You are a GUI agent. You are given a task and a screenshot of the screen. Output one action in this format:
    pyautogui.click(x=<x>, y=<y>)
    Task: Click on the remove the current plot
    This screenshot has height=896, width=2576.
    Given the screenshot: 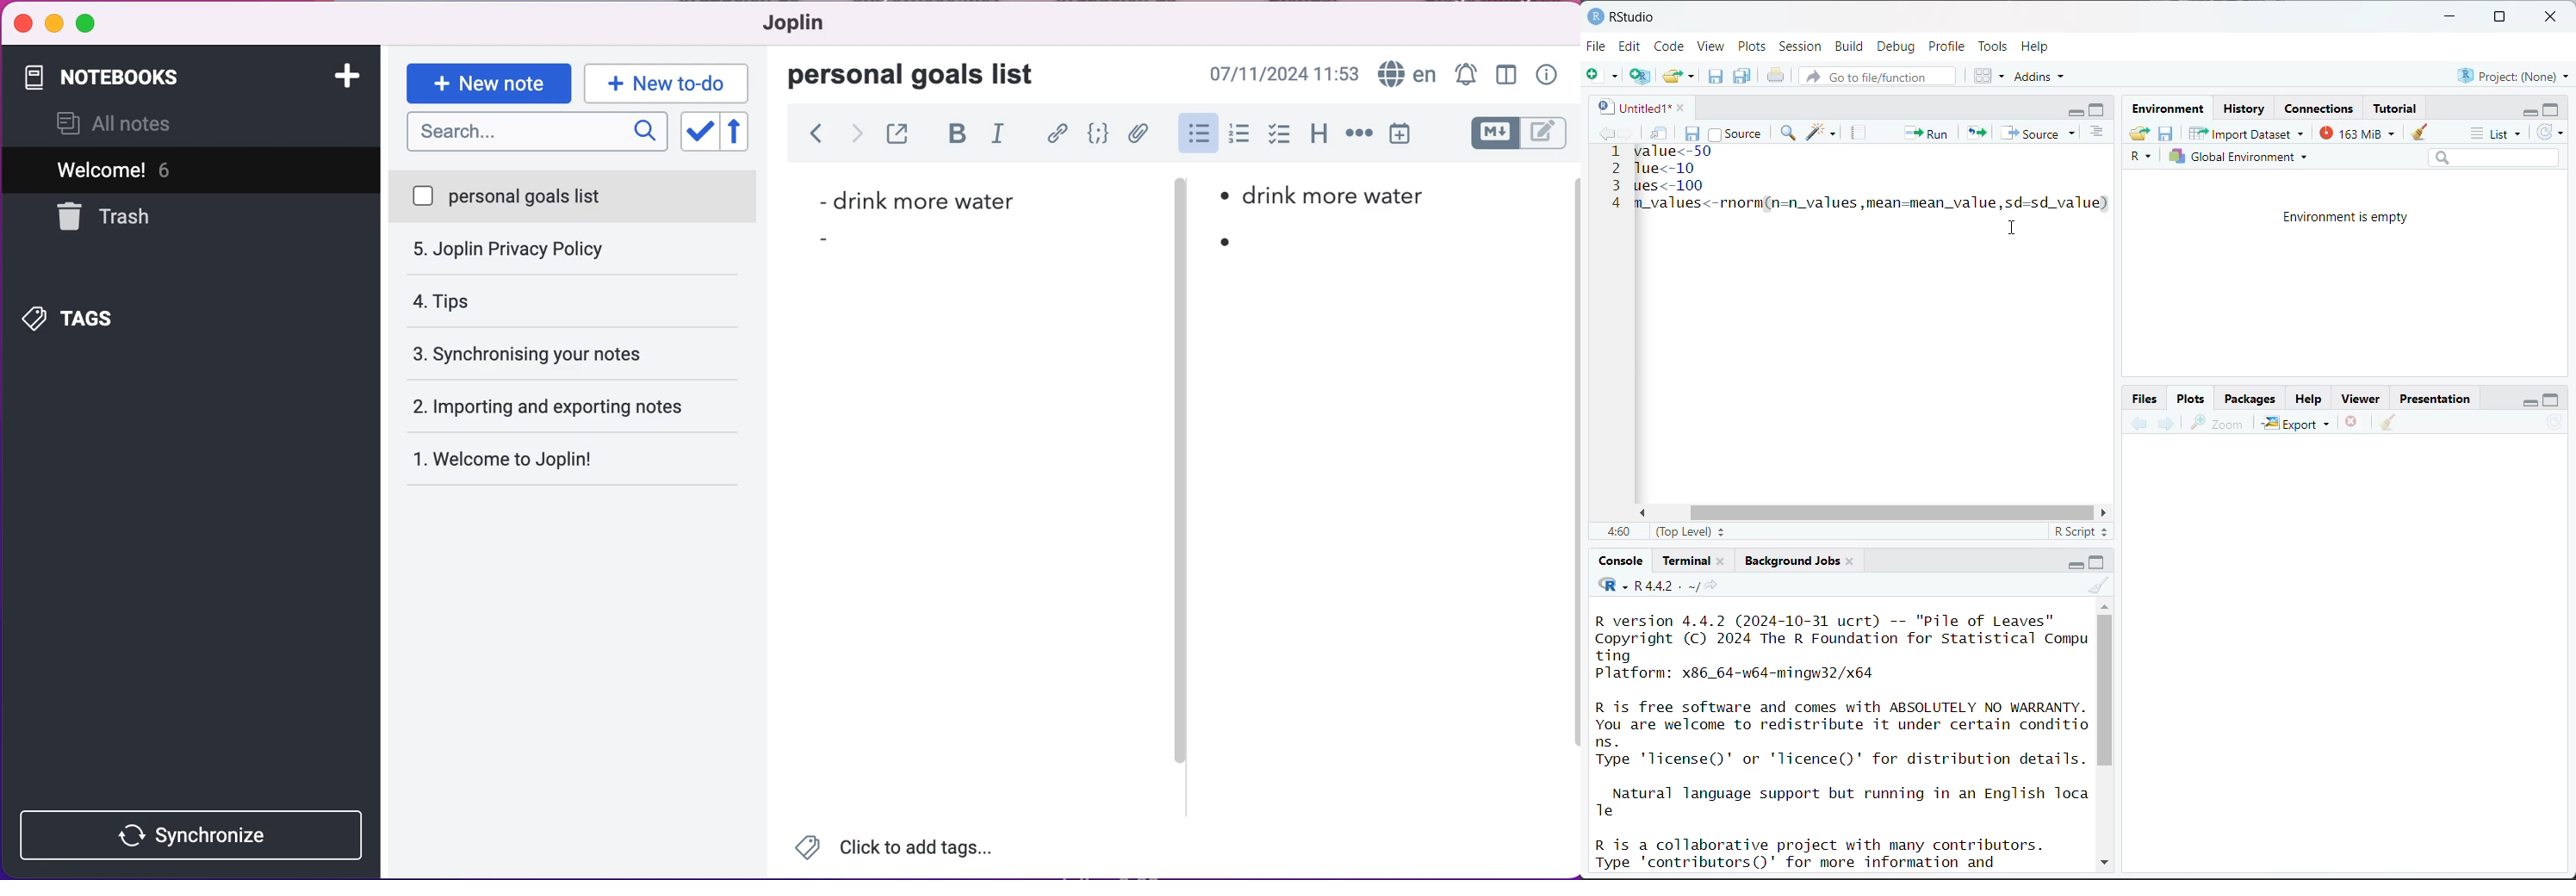 What is the action you would take?
    pyautogui.click(x=2352, y=425)
    